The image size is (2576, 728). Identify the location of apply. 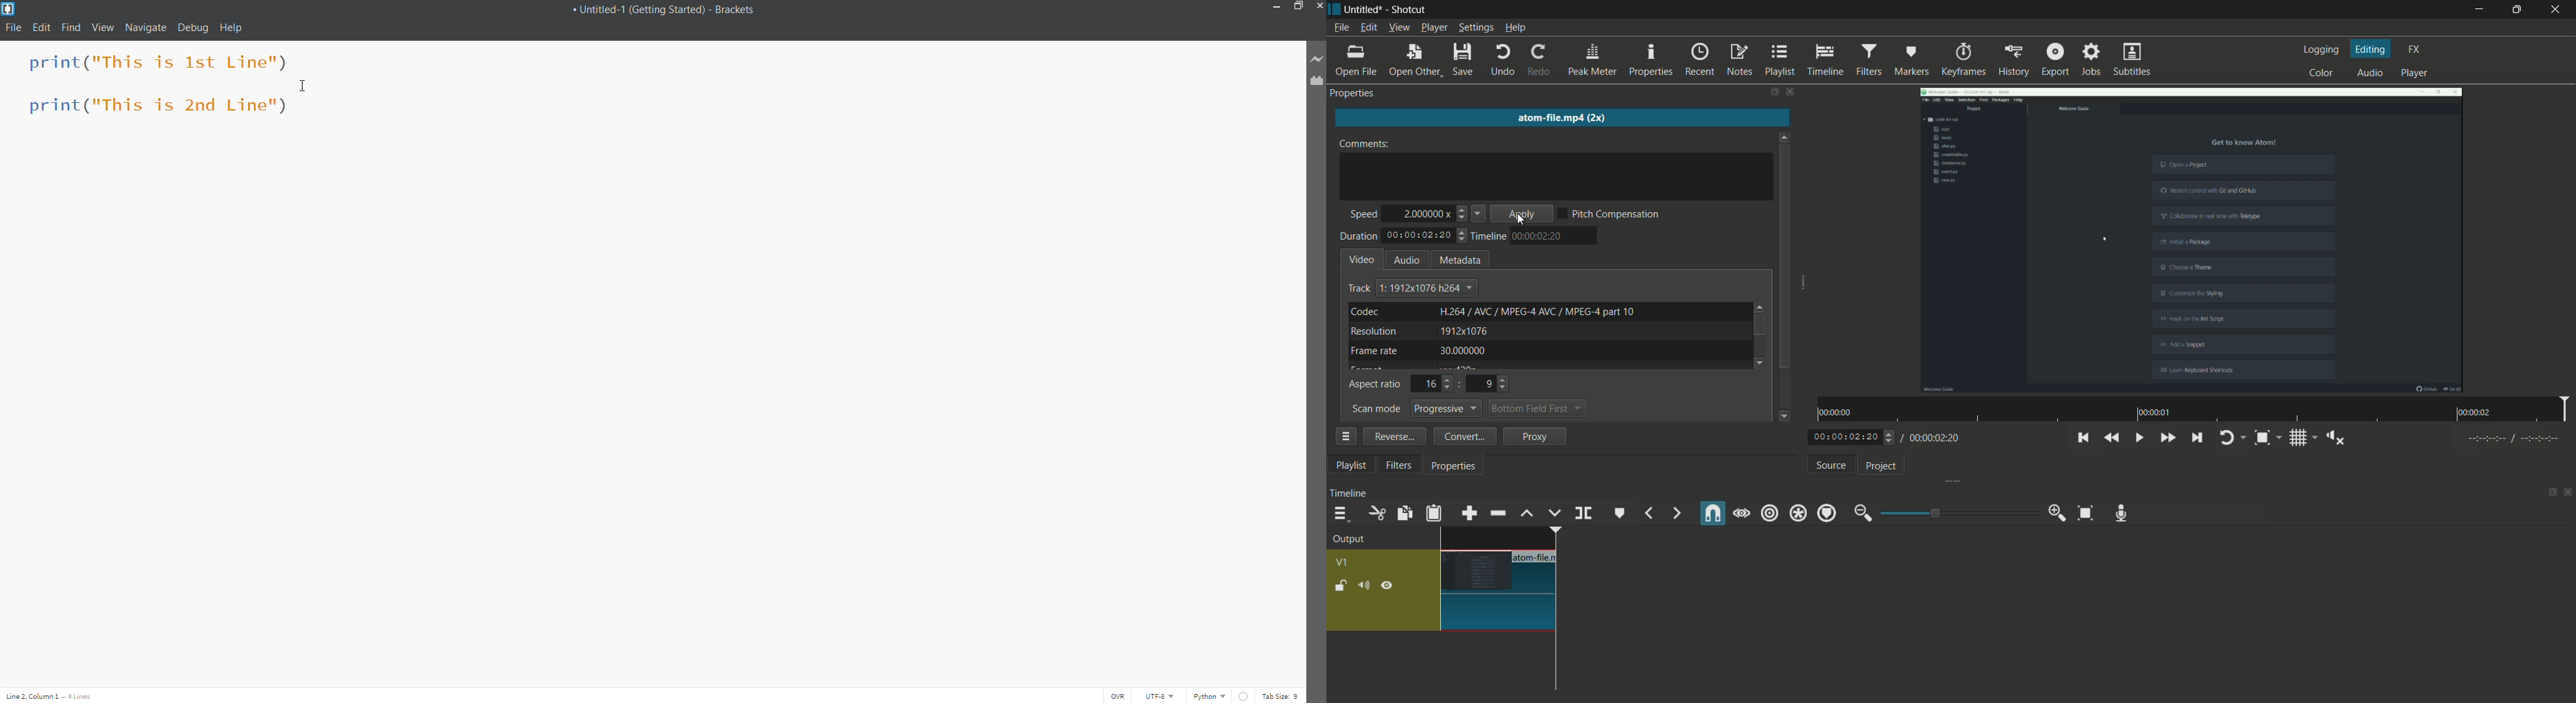
(1529, 214).